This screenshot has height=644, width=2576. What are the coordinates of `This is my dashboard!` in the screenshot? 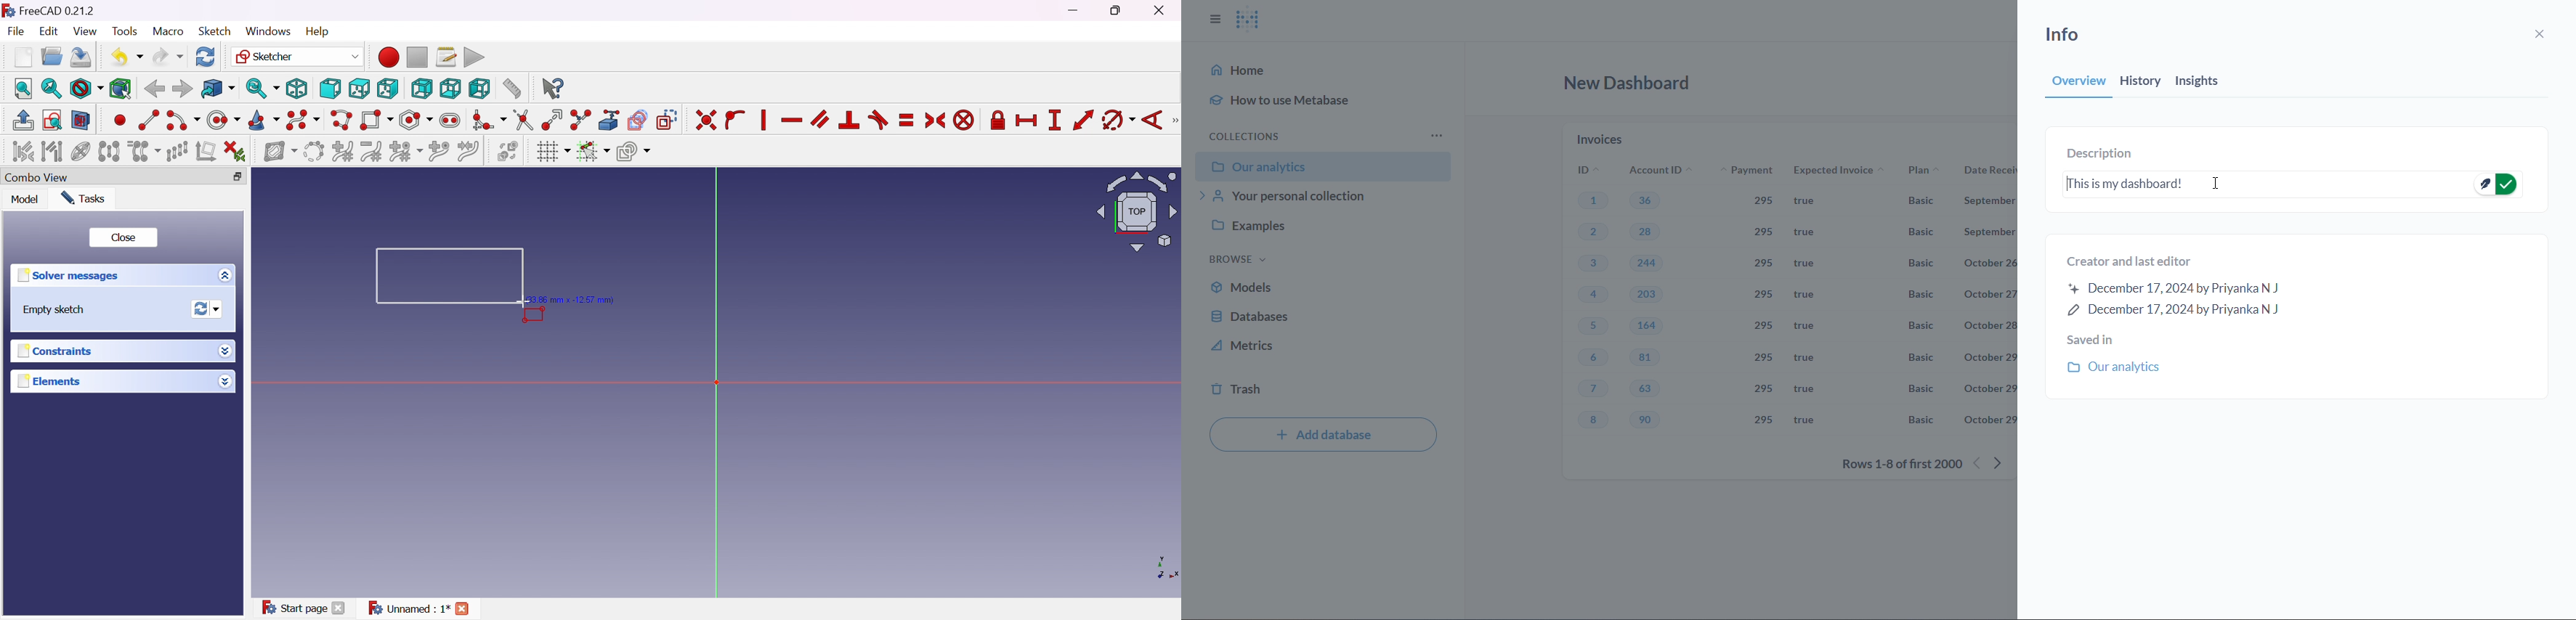 It's located at (2295, 184).